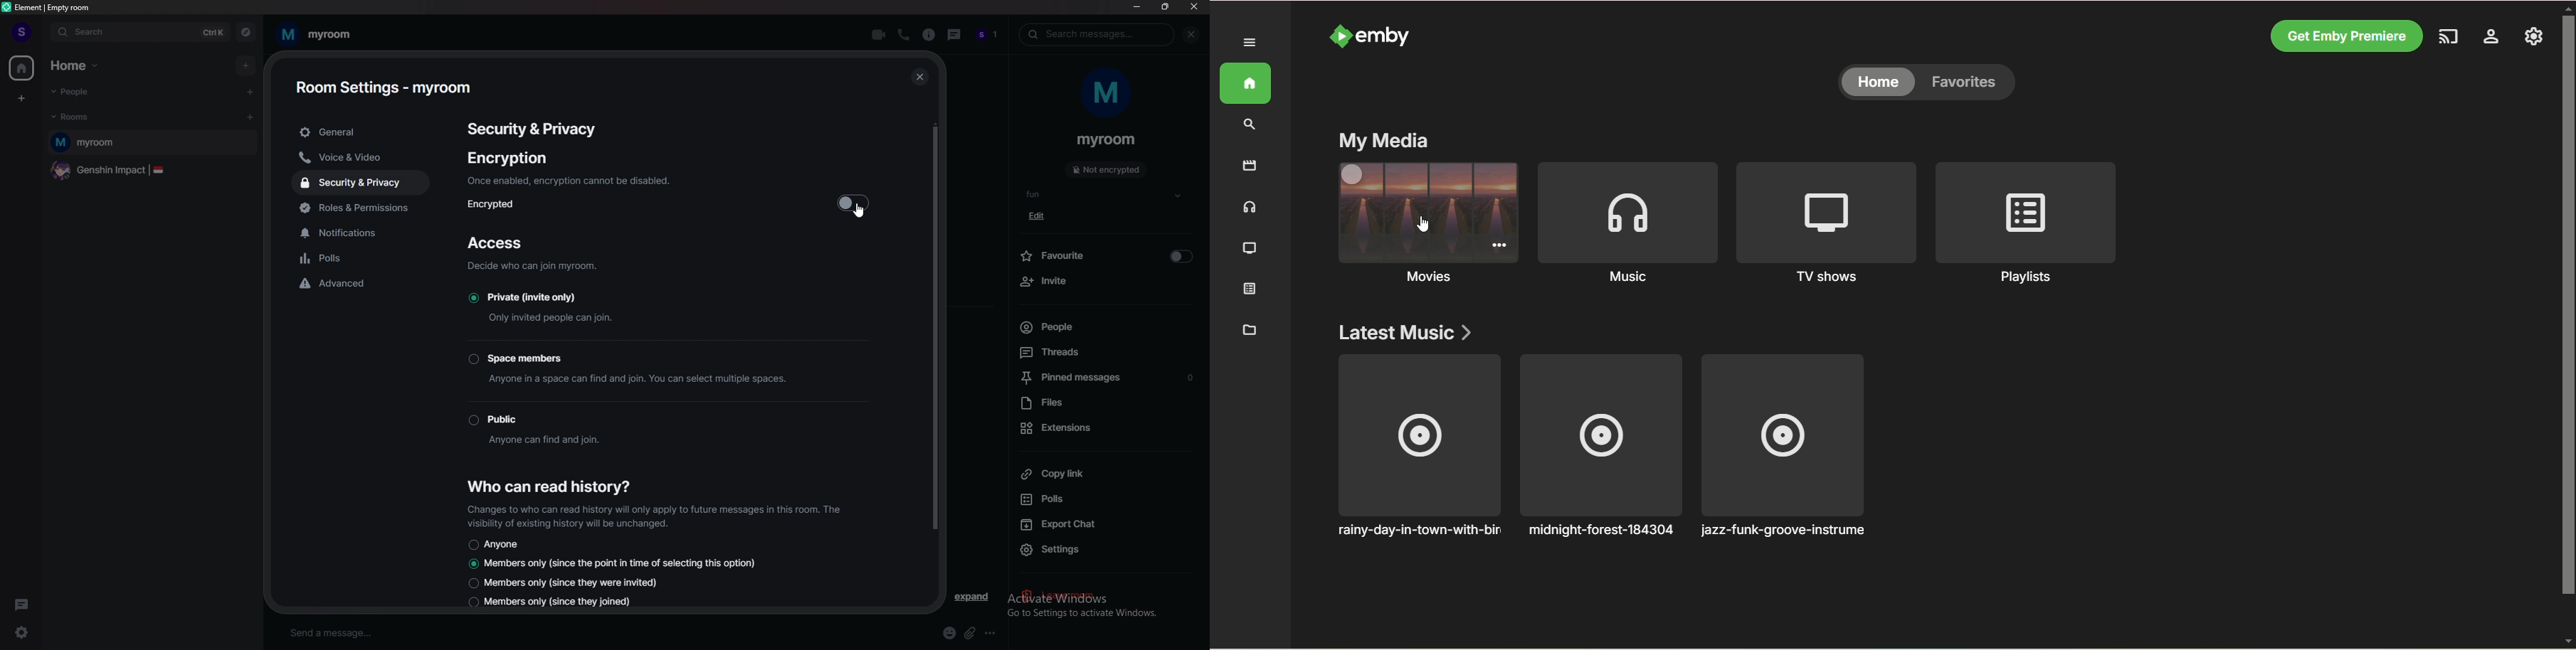 This screenshot has width=2576, height=672. I want to click on send a message, so click(388, 632).